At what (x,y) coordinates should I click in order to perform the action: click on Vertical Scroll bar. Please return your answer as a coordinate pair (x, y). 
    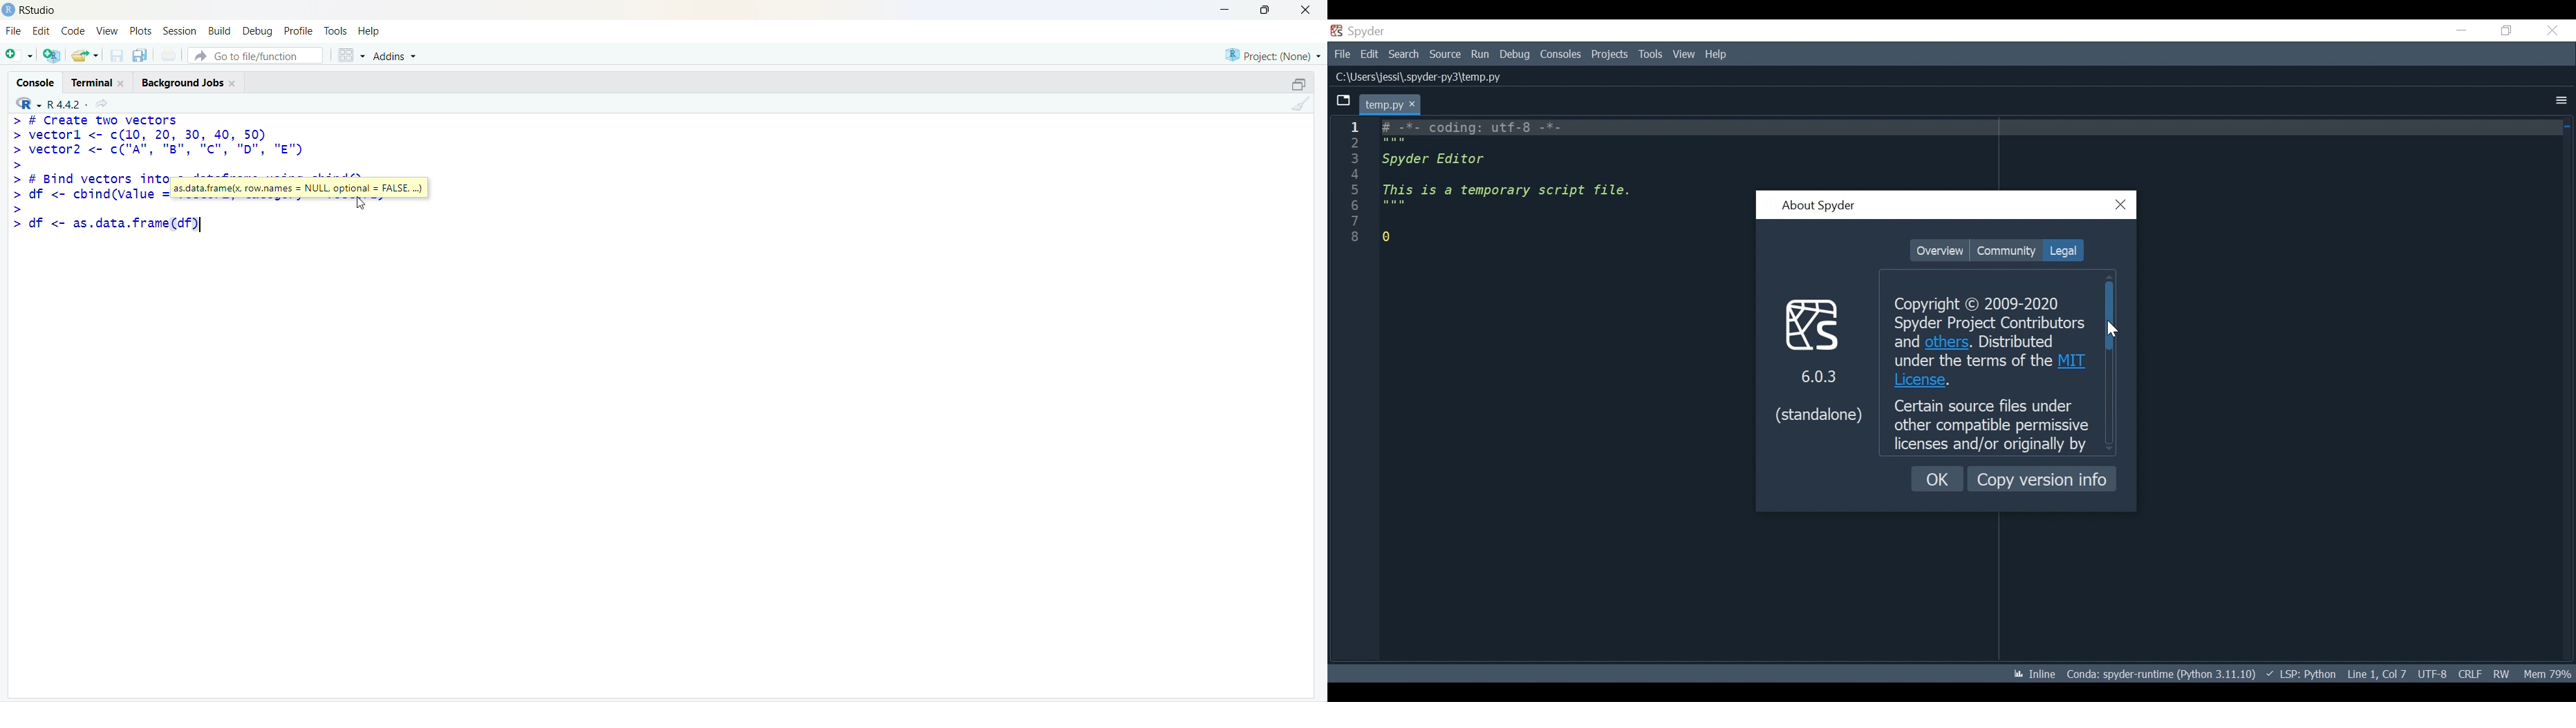
    Looking at the image, I should click on (2110, 315).